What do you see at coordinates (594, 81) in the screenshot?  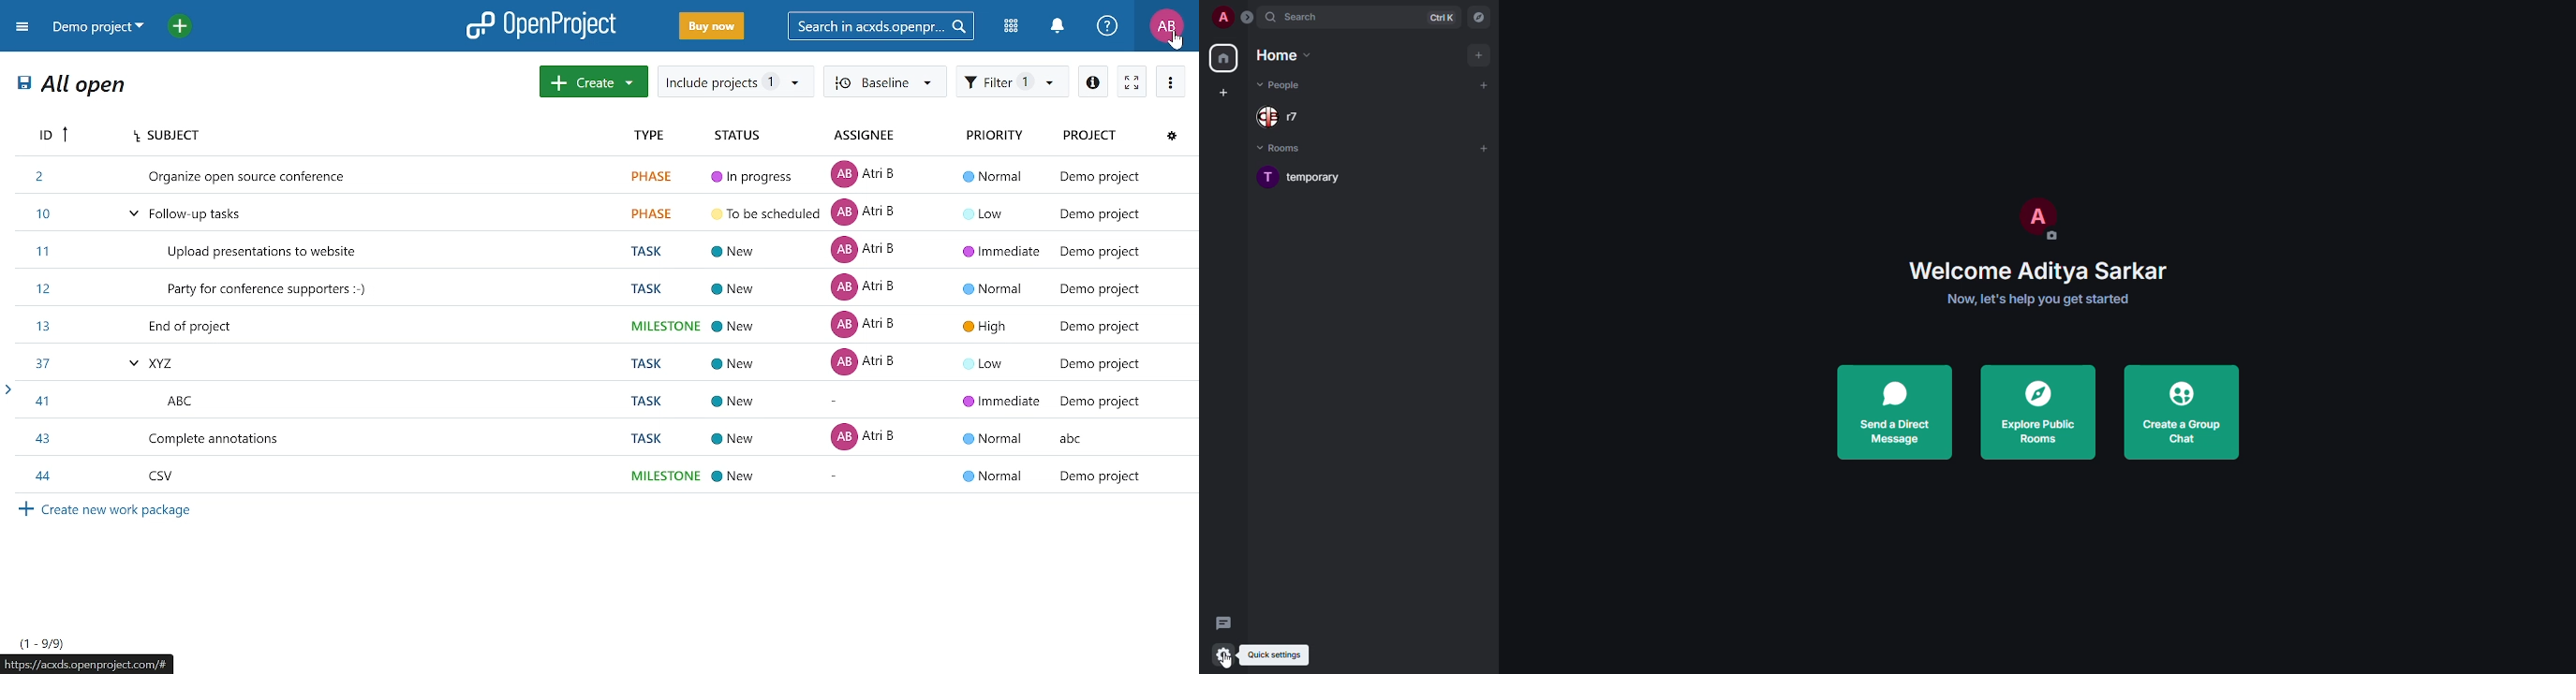 I see `Create` at bounding box center [594, 81].